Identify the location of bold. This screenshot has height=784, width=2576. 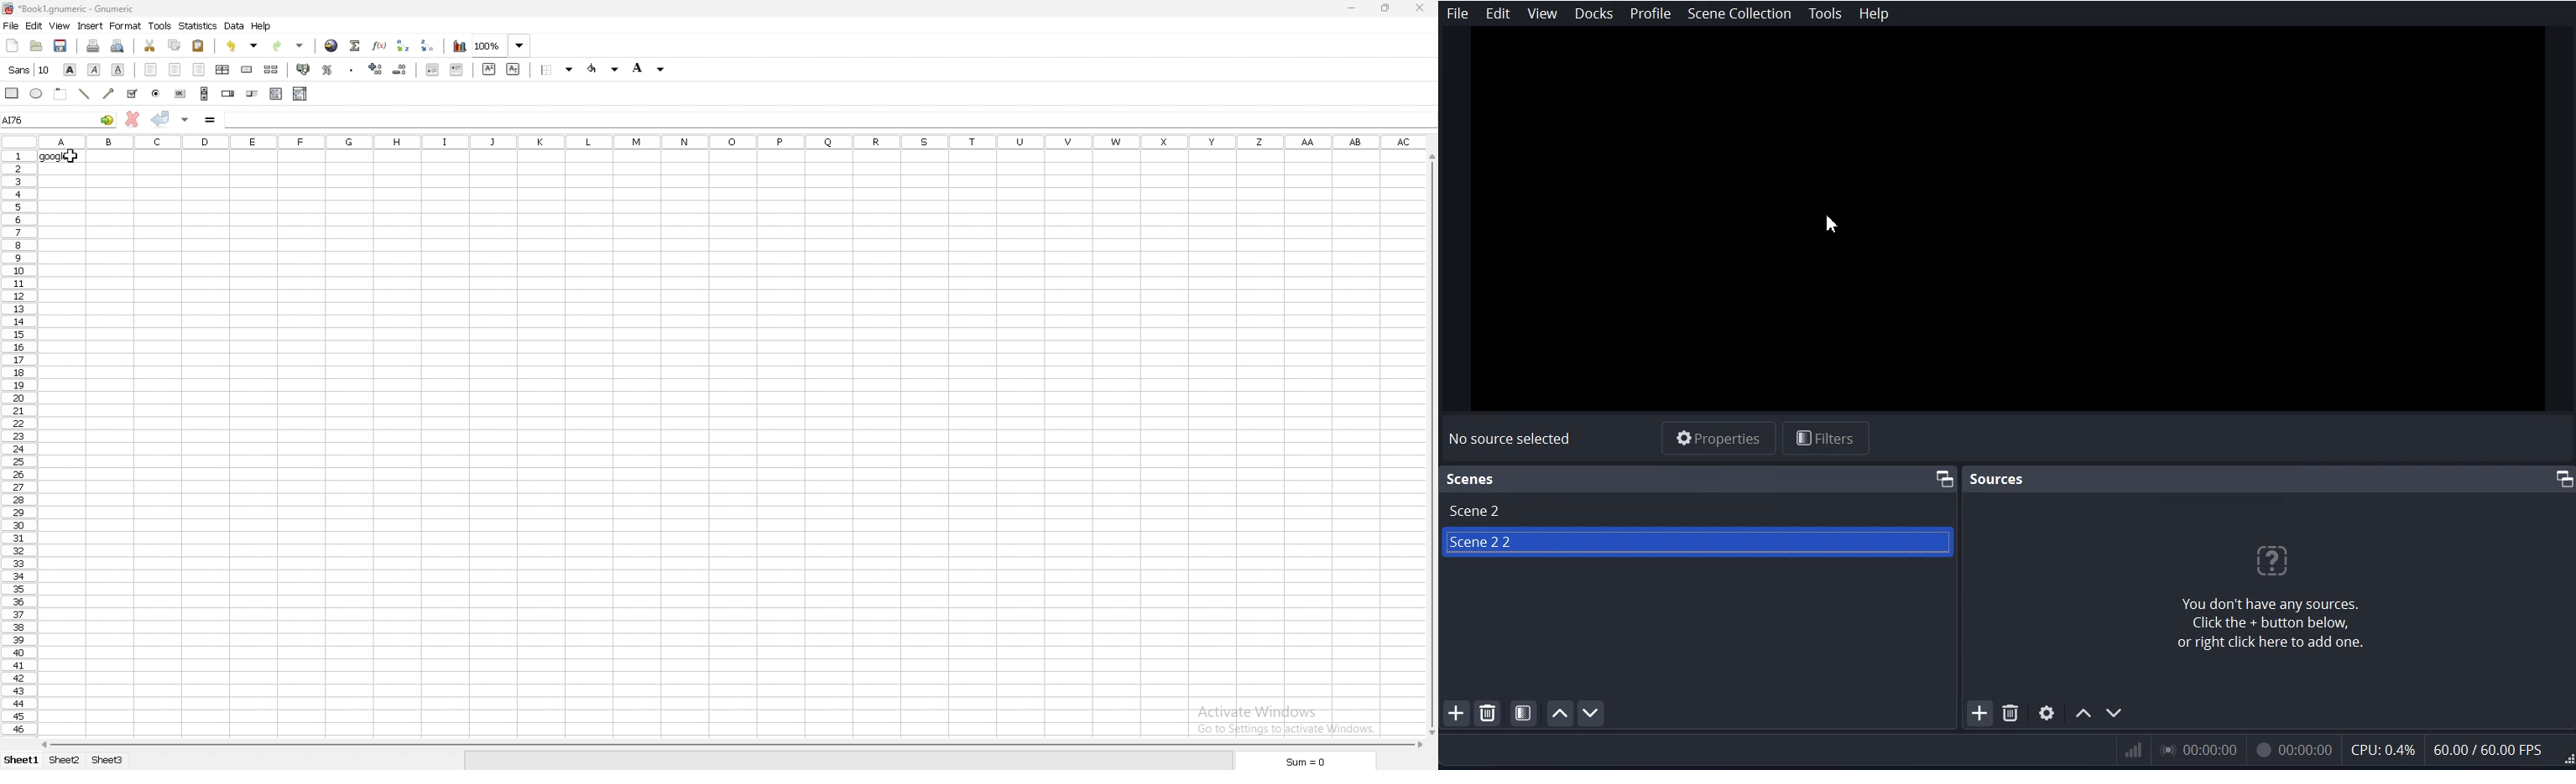
(70, 70).